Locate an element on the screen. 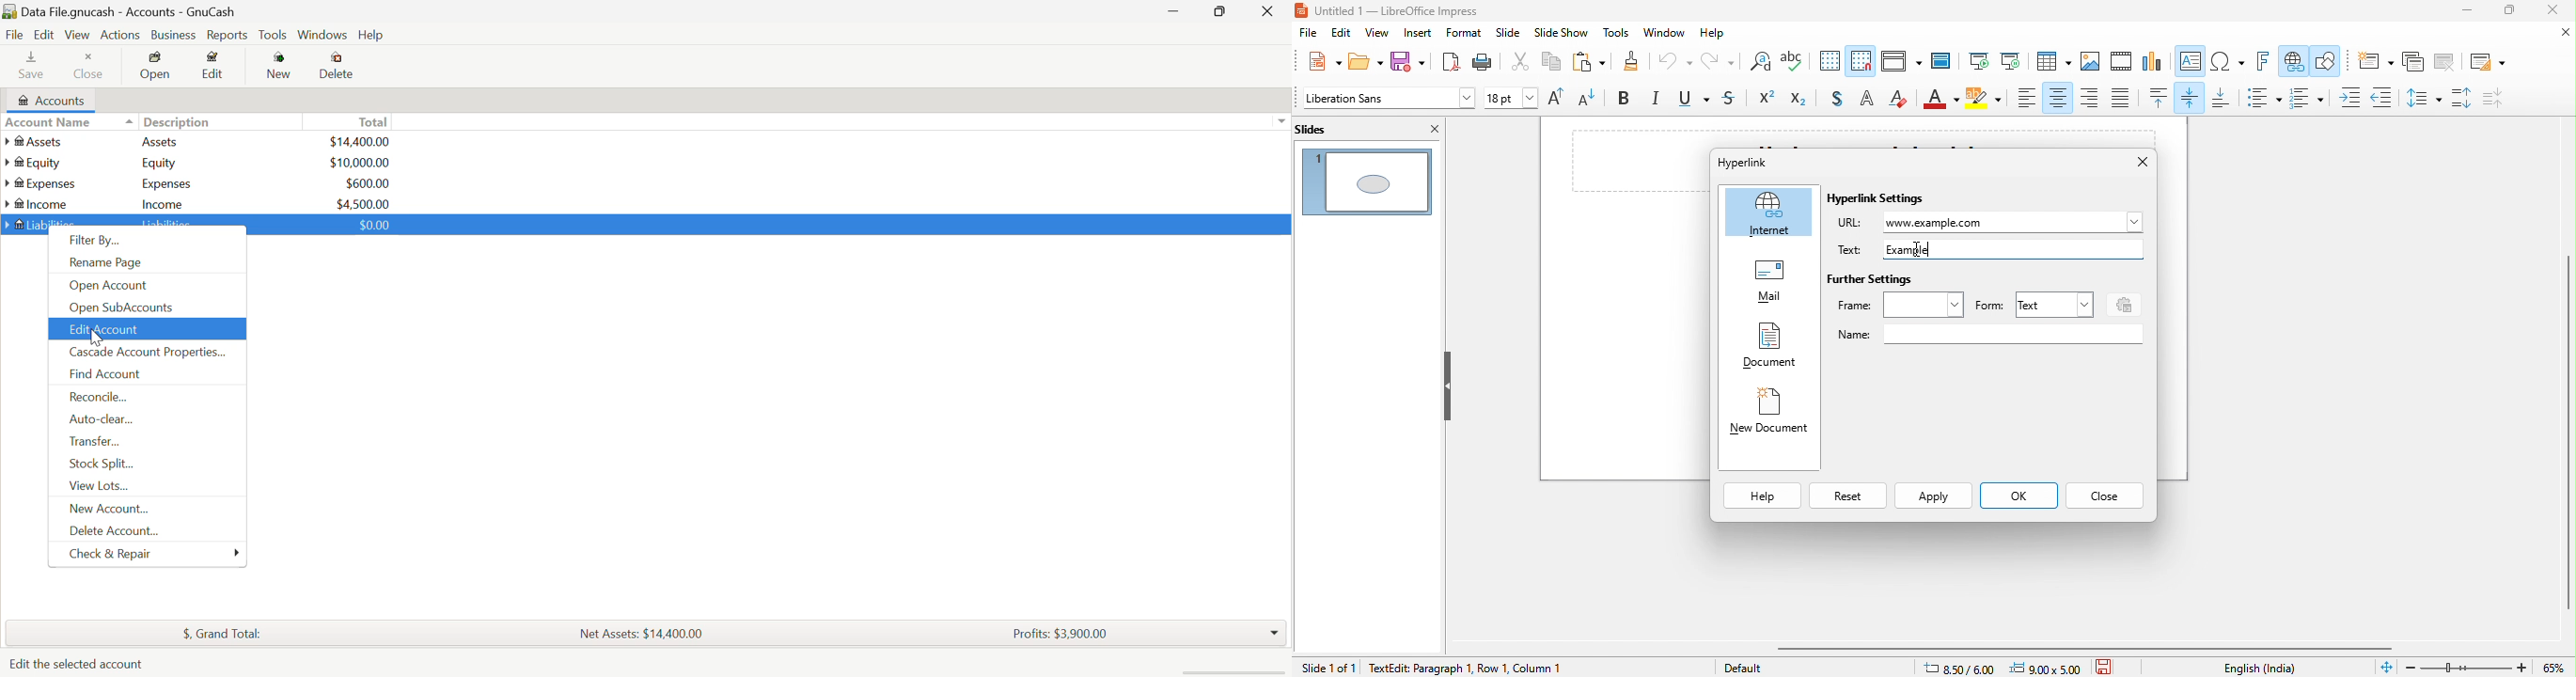 Image resolution: width=2576 pixels, height=700 pixels. Check & Repair is located at coordinates (156, 555).